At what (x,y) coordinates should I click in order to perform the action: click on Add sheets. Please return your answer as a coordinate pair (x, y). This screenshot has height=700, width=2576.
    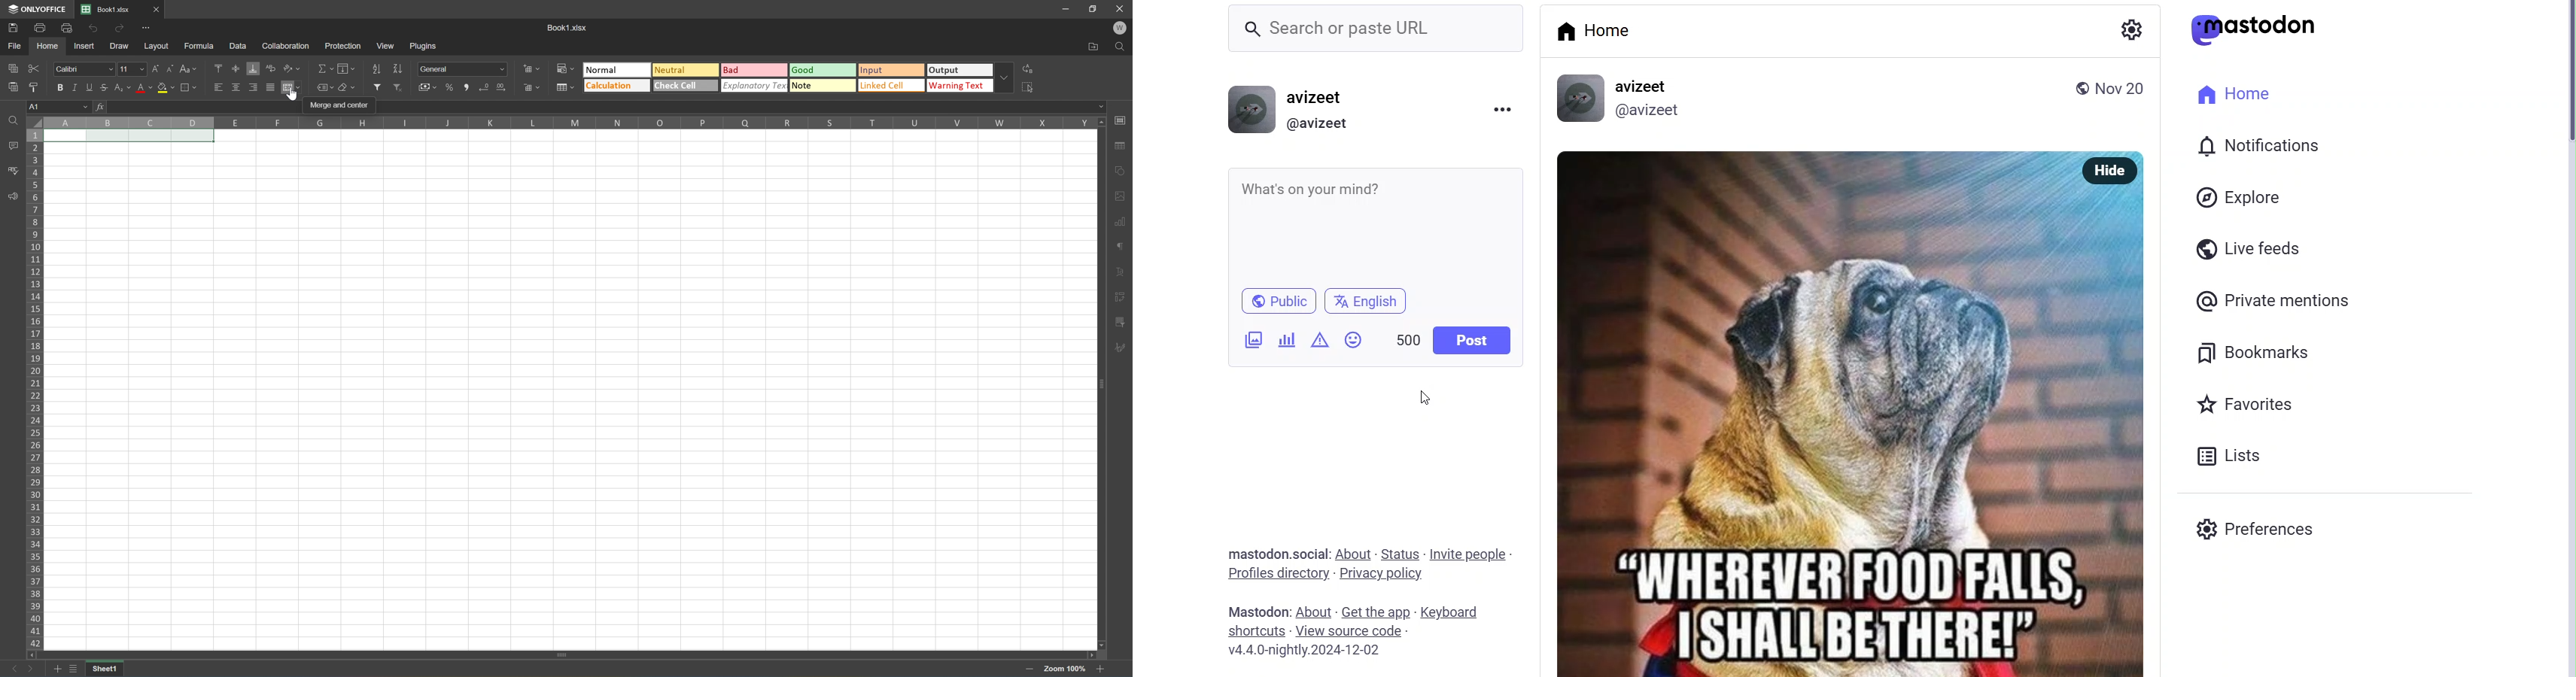
    Looking at the image, I should click on (57, 671).